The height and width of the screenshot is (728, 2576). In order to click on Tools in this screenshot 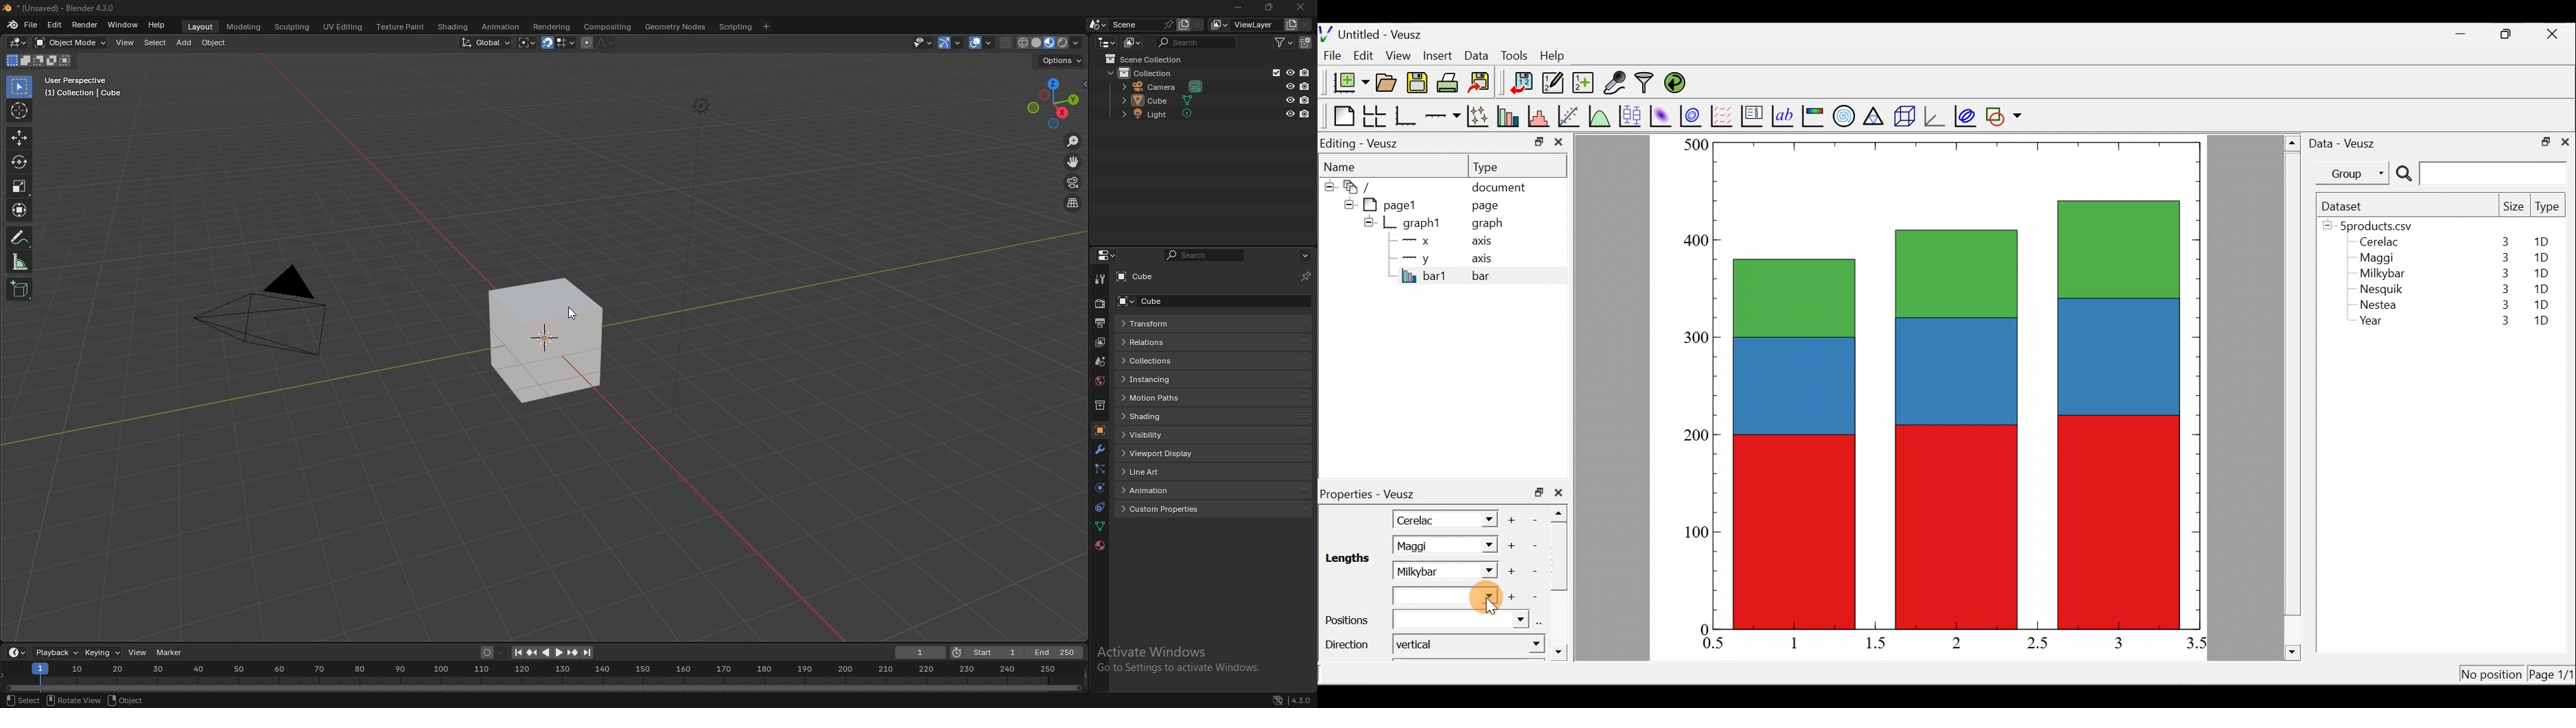, I will do `click(1514, 54)`.